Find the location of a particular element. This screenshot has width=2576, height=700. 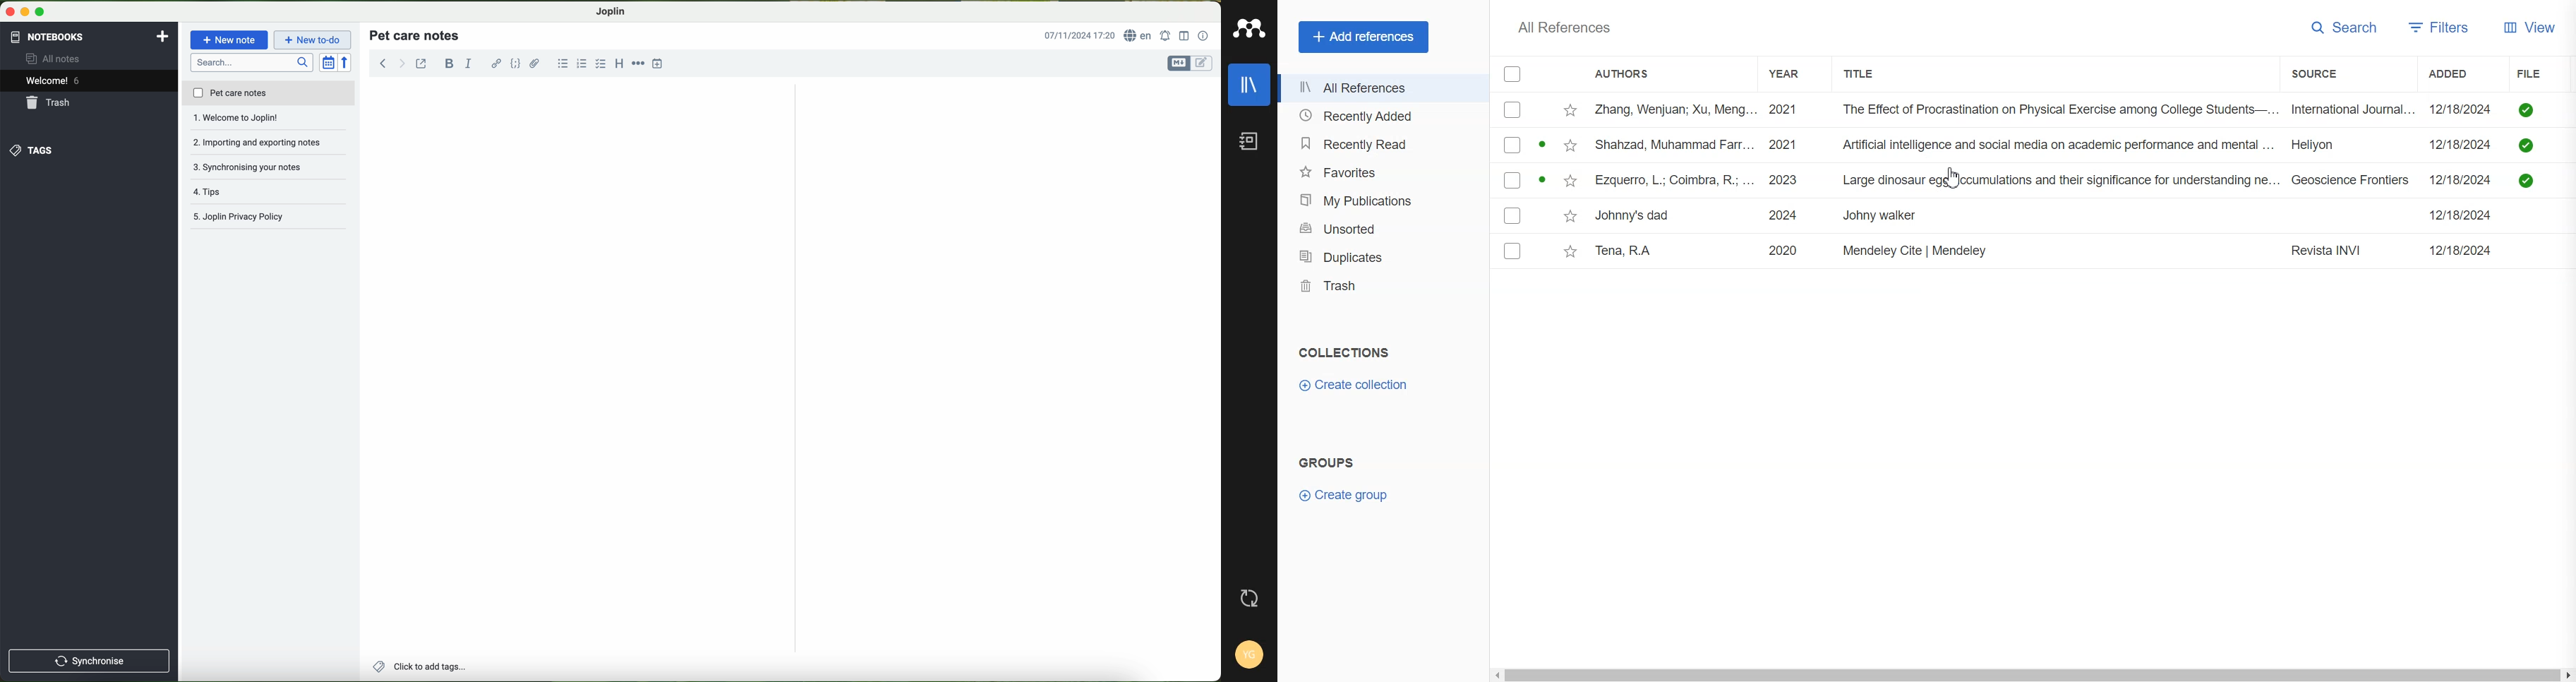

all notes is located at coordinates (56, 60).